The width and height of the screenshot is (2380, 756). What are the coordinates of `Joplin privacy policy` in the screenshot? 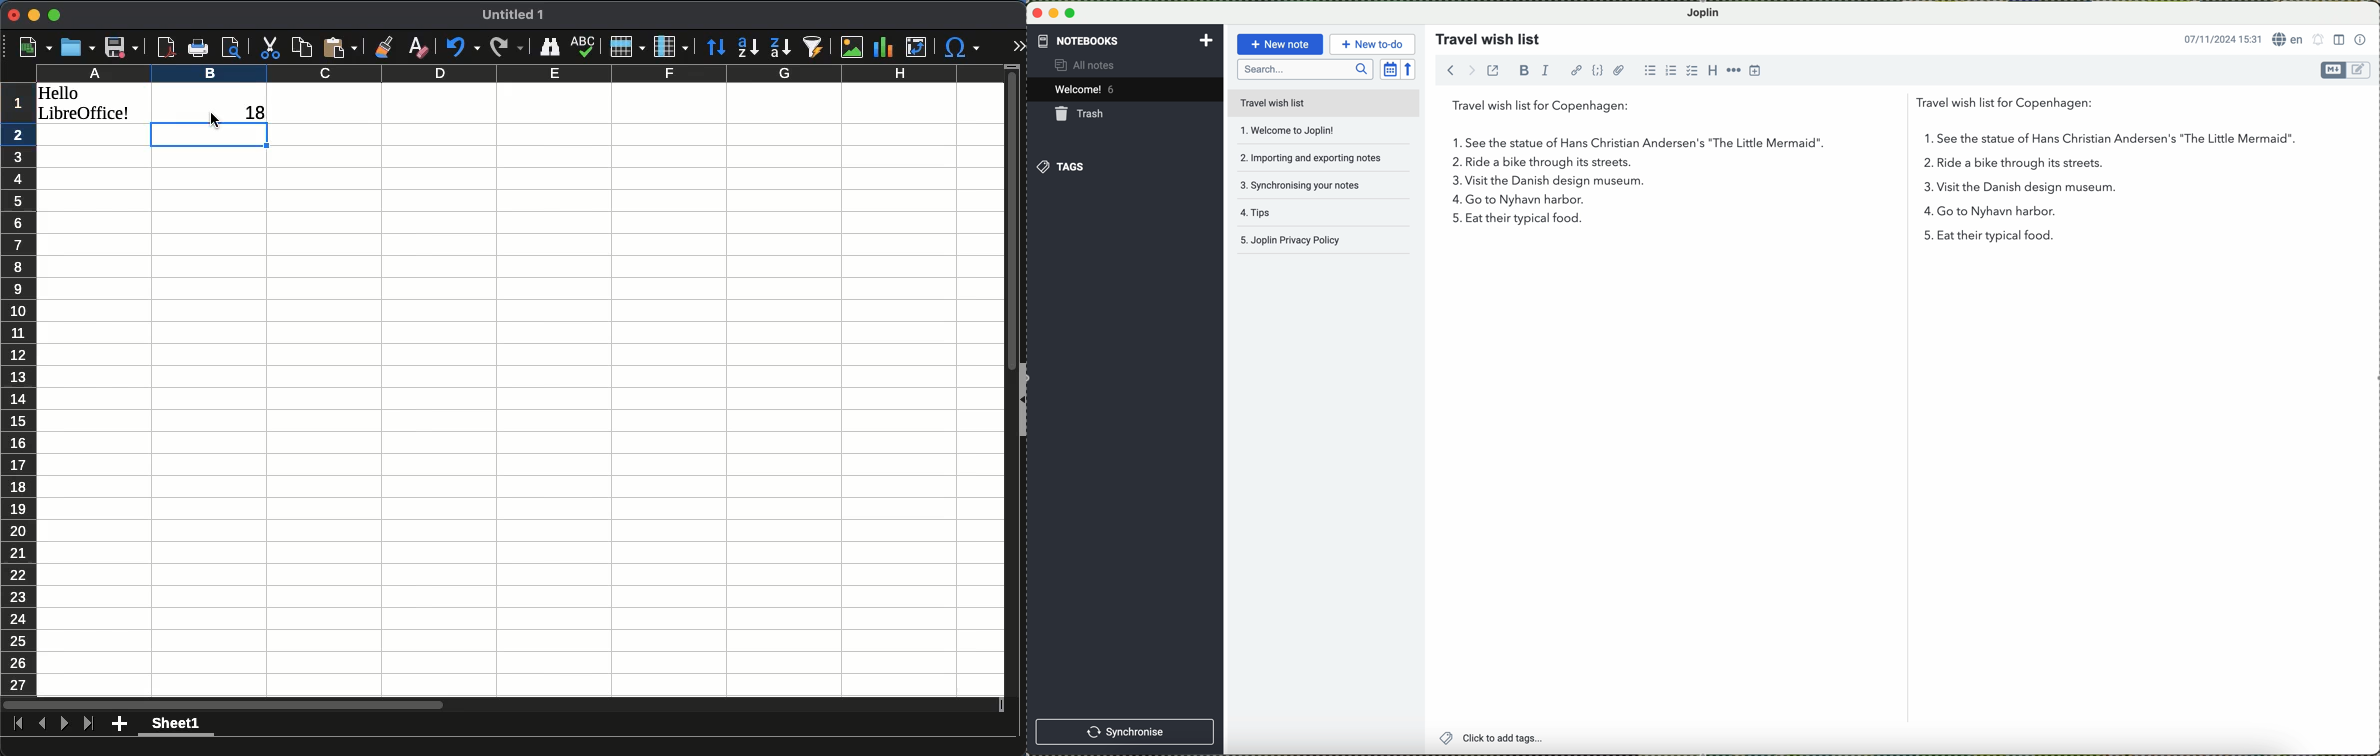 It's located at (1321, 243).